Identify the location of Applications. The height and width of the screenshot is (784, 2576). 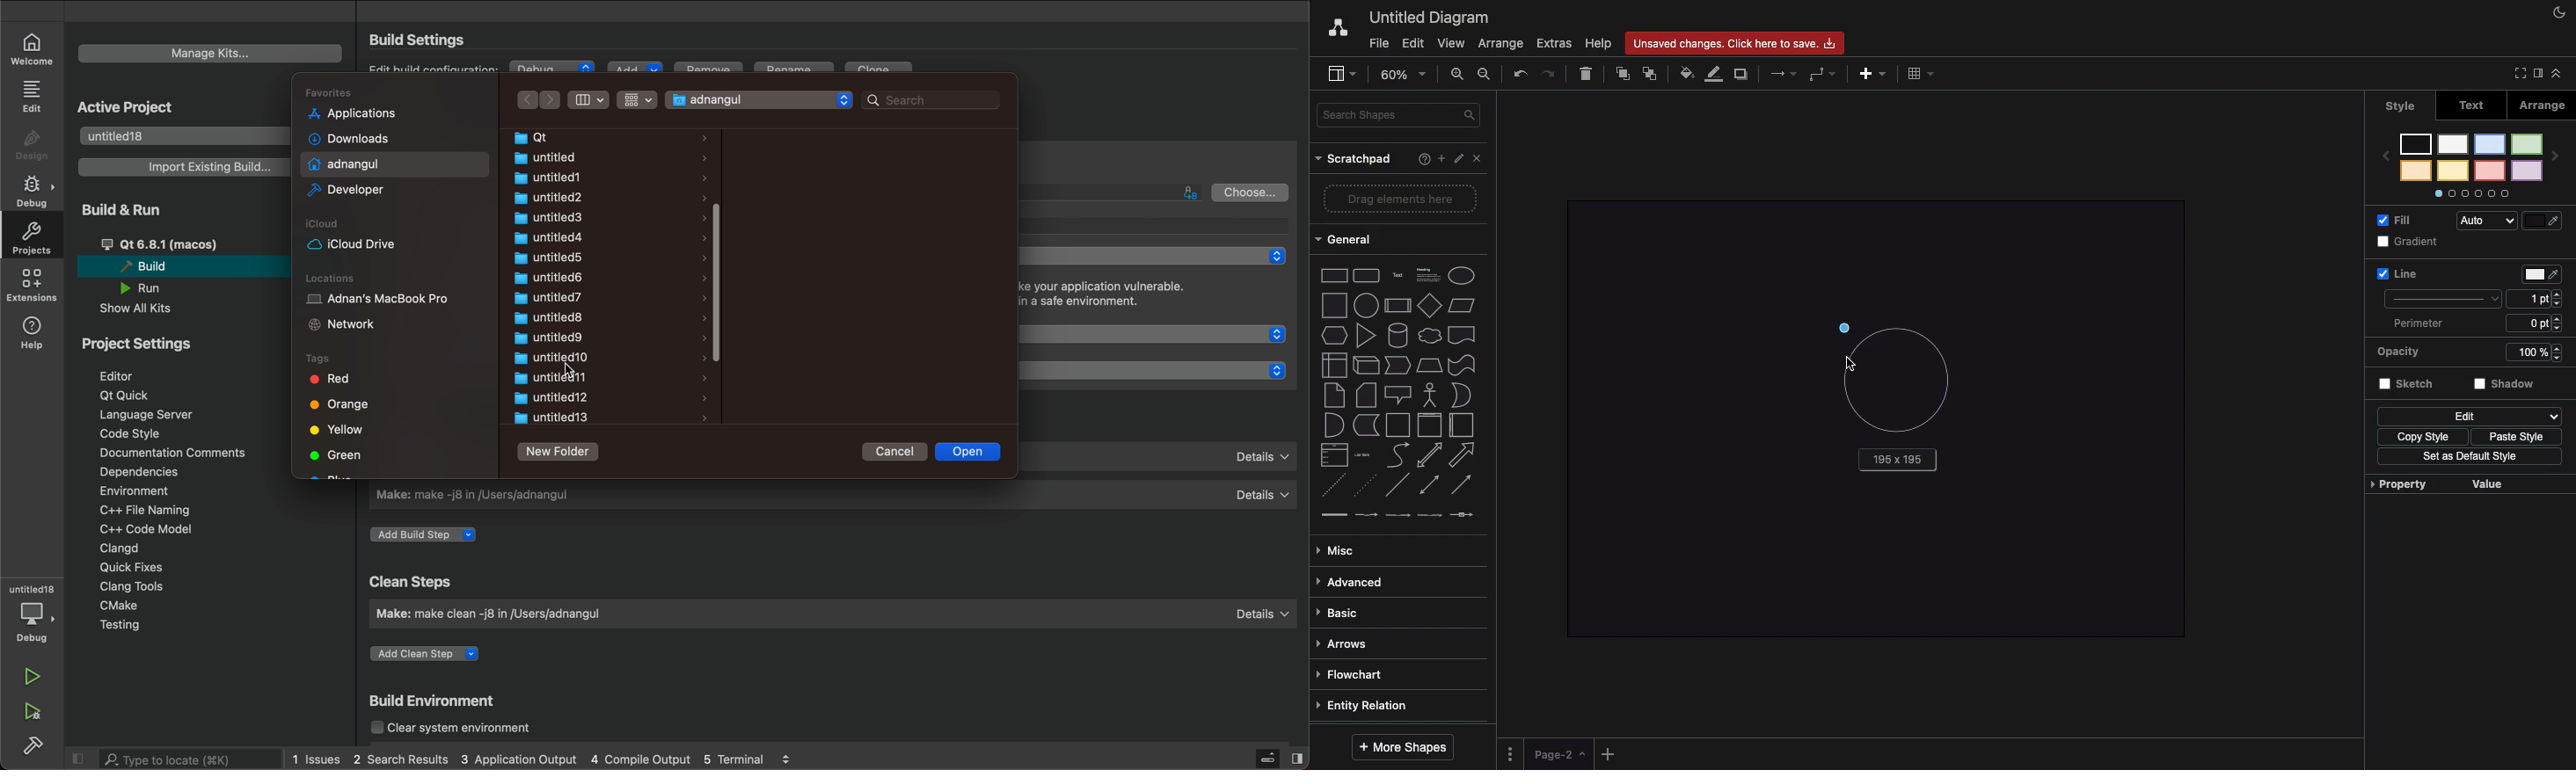
(348, 112).